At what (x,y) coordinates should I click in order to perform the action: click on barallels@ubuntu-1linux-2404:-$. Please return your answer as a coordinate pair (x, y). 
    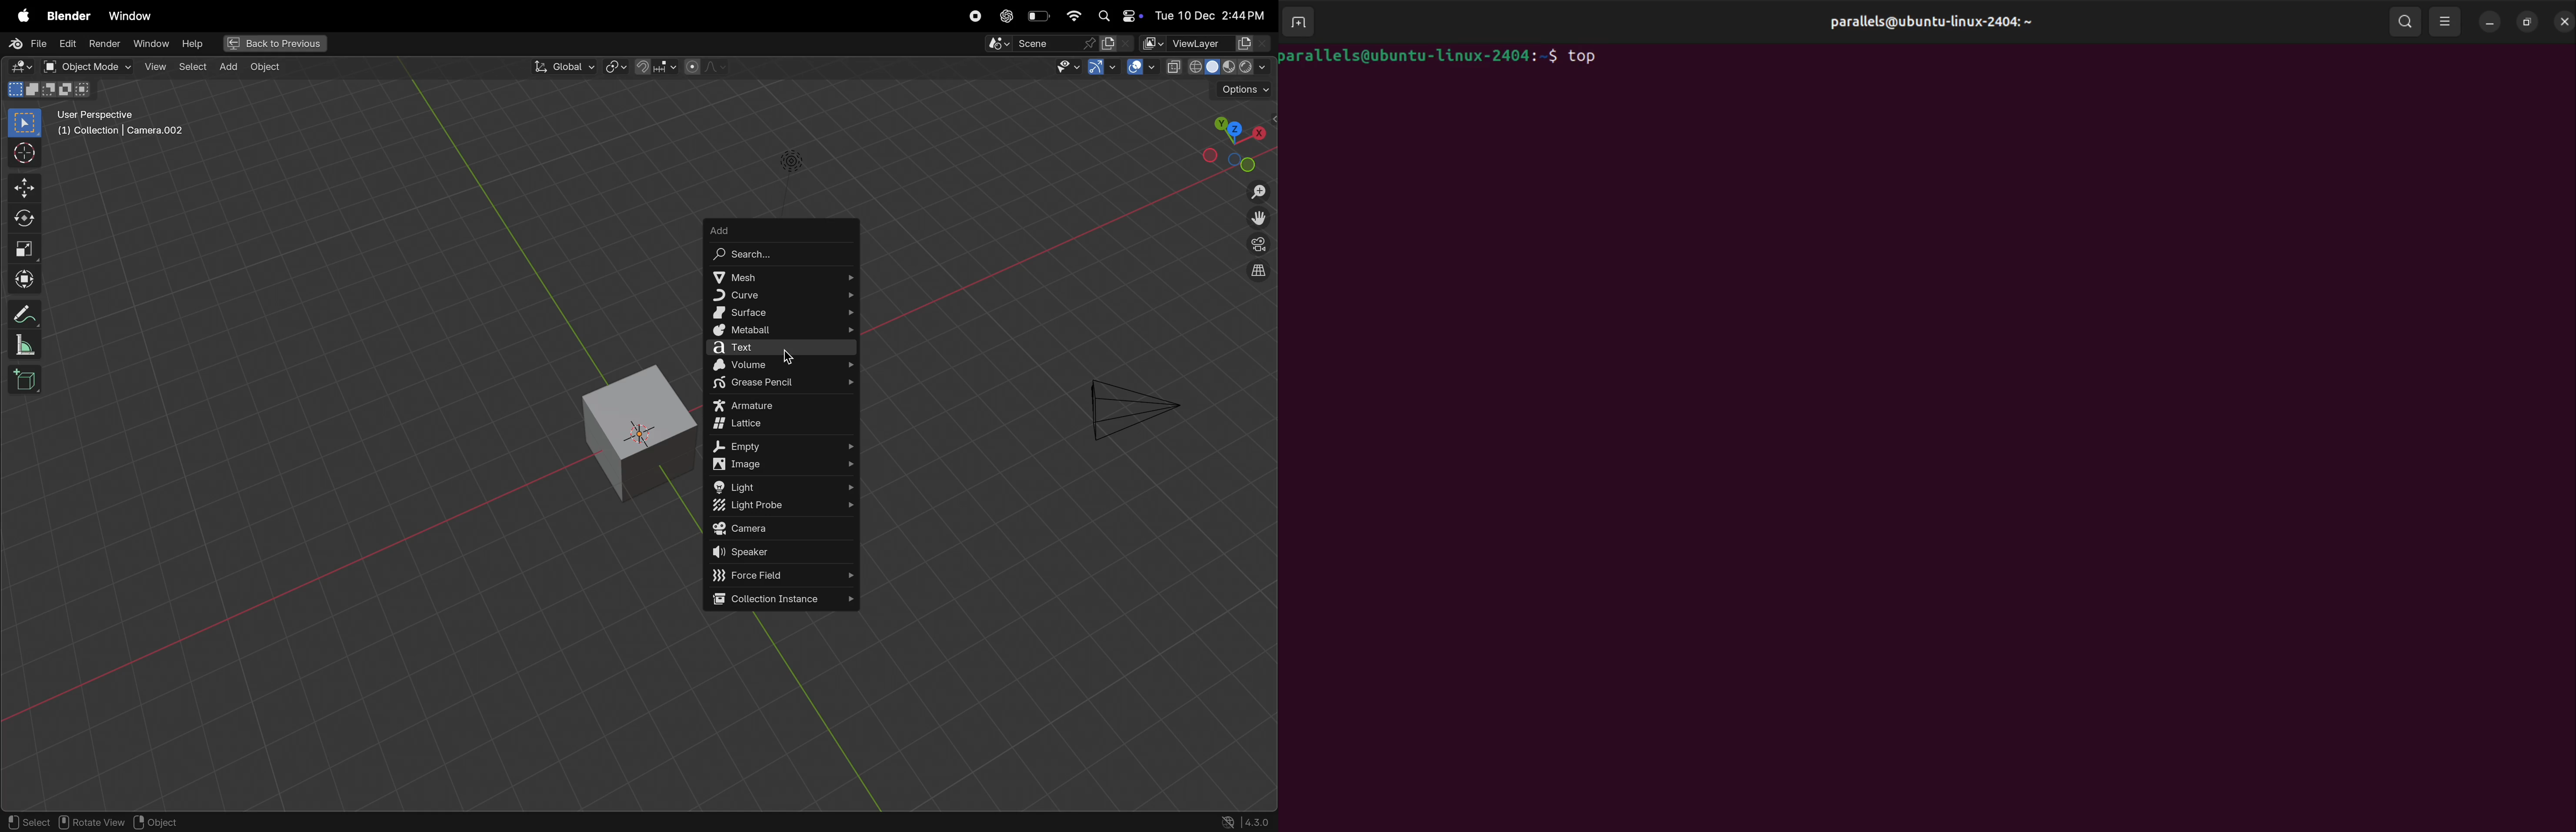
    Looking at the image, I should click on (1419, 54).